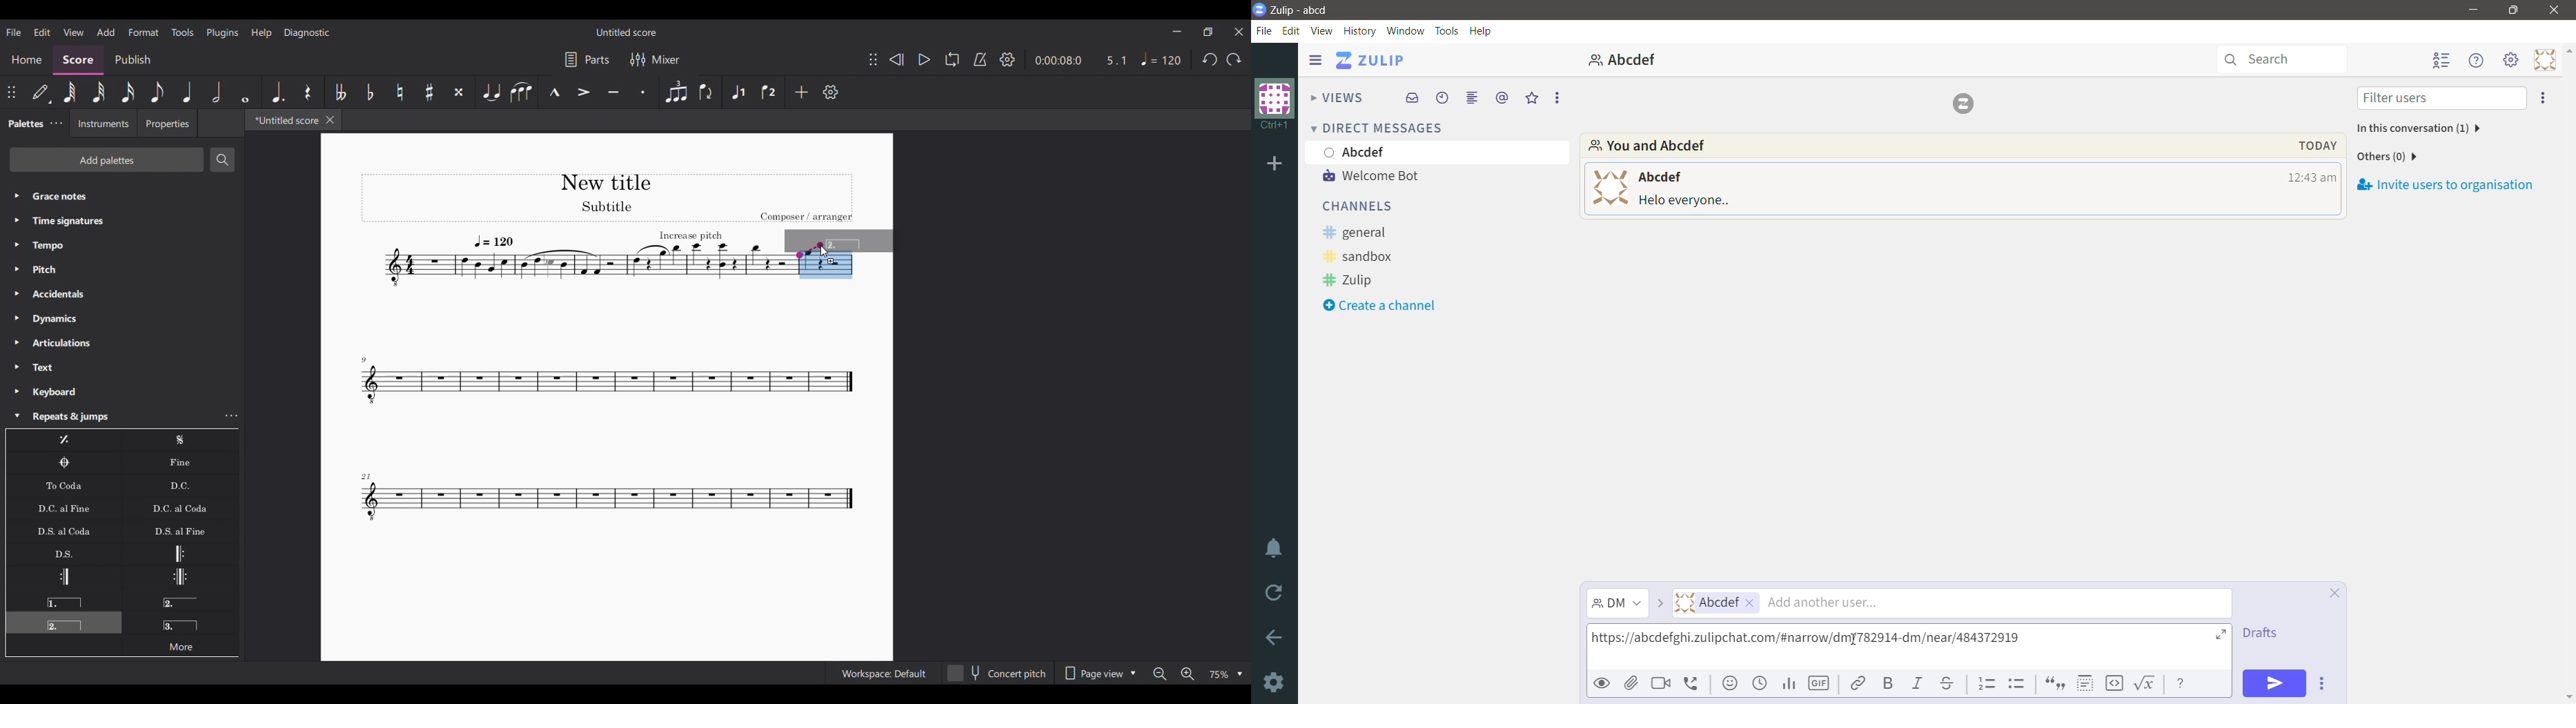 The height and width of the screenshot is (728, 2576). What do you see at coordinates (859, 241) in the screenshot?
I see `Preview of selection to be added` at bounding box center [859, 241].